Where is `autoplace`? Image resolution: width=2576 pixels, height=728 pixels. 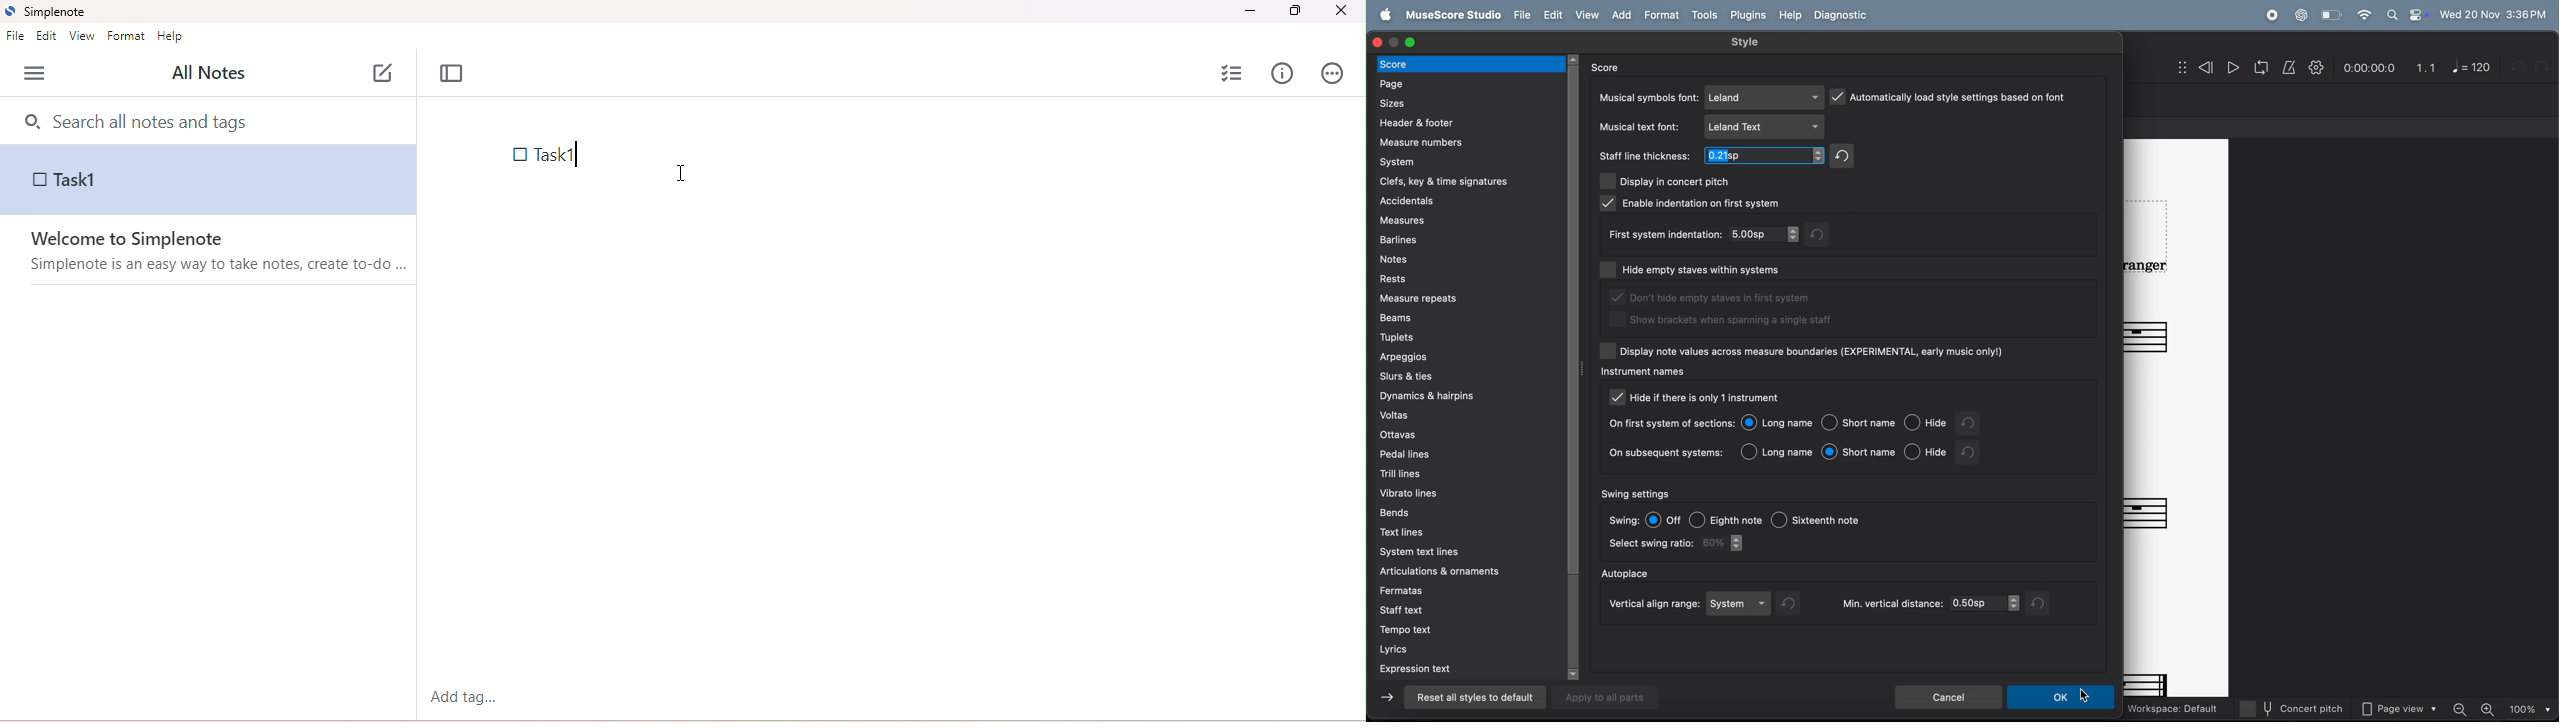 autoplace is located at coordinates (1628, 572).